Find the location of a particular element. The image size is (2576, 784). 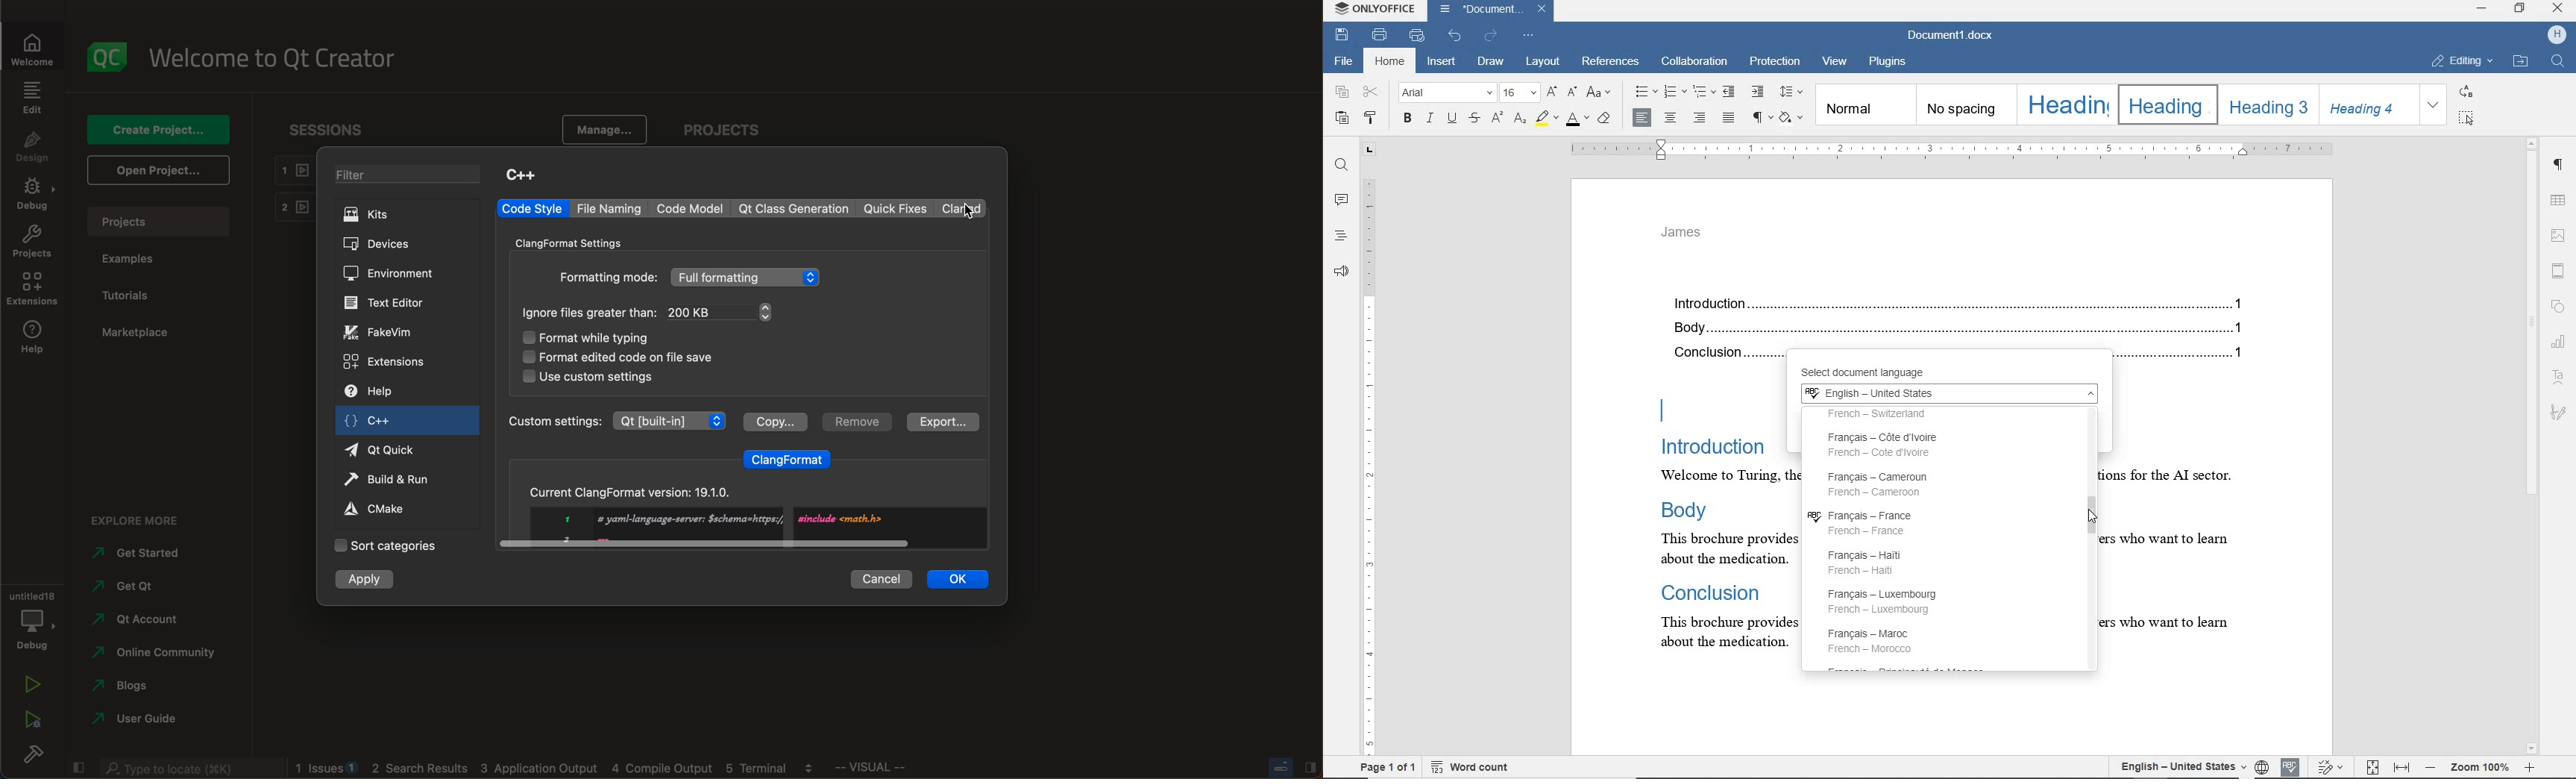

examples is located at coordinates (147, 256).